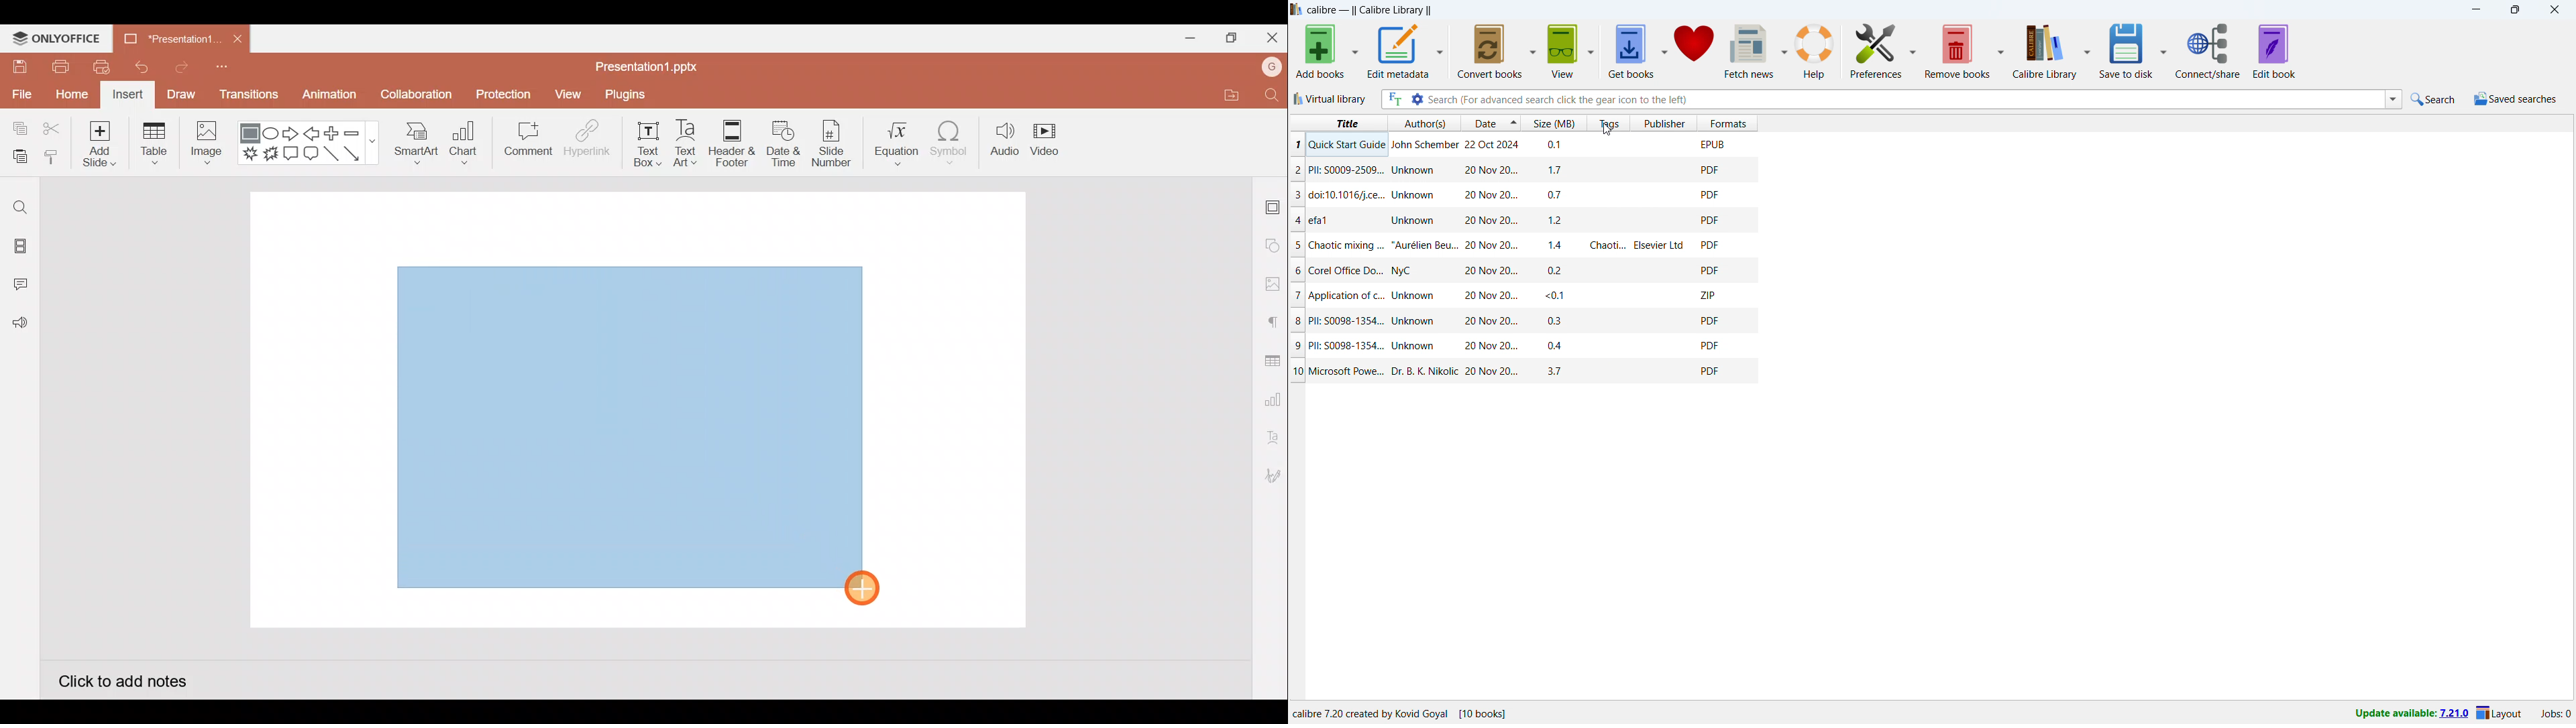 This screenshot has height=728, width=2576. What do you see at coordinates (1875, 50) in the screenshot?
I see `remove books` at bounding box center [1875, 50].